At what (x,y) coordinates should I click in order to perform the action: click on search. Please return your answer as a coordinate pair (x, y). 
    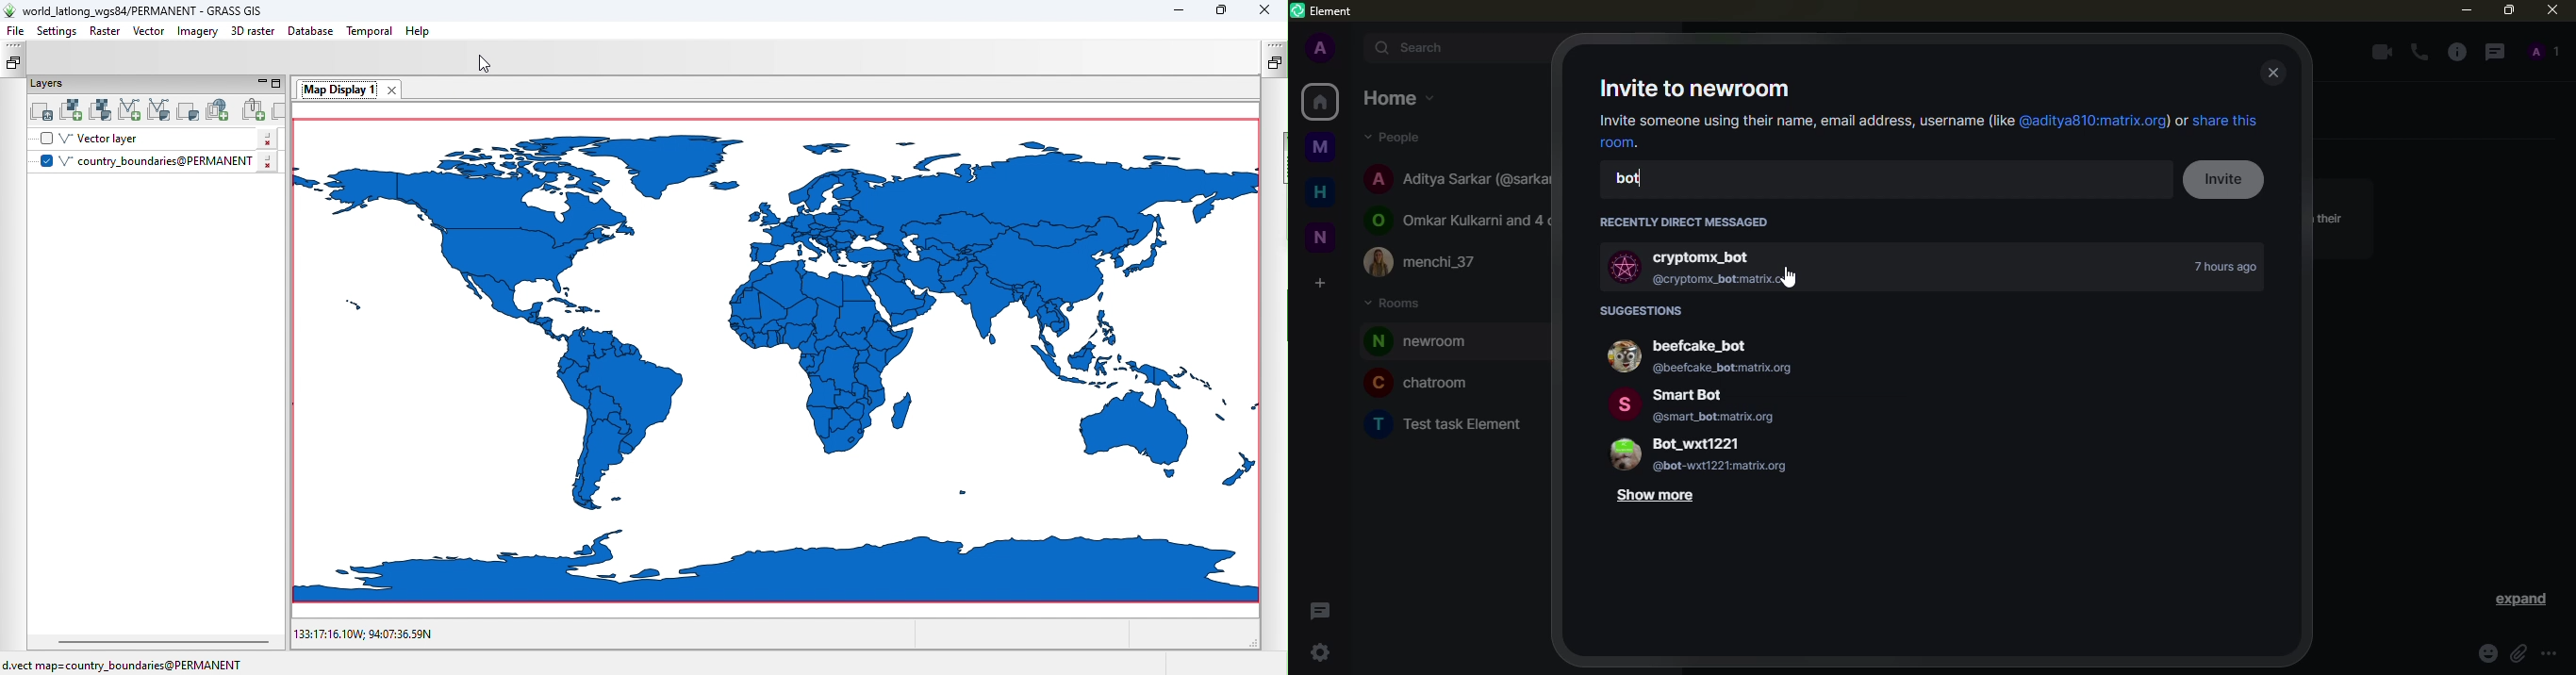
    Looking at the image, I should click on (1425, 48).